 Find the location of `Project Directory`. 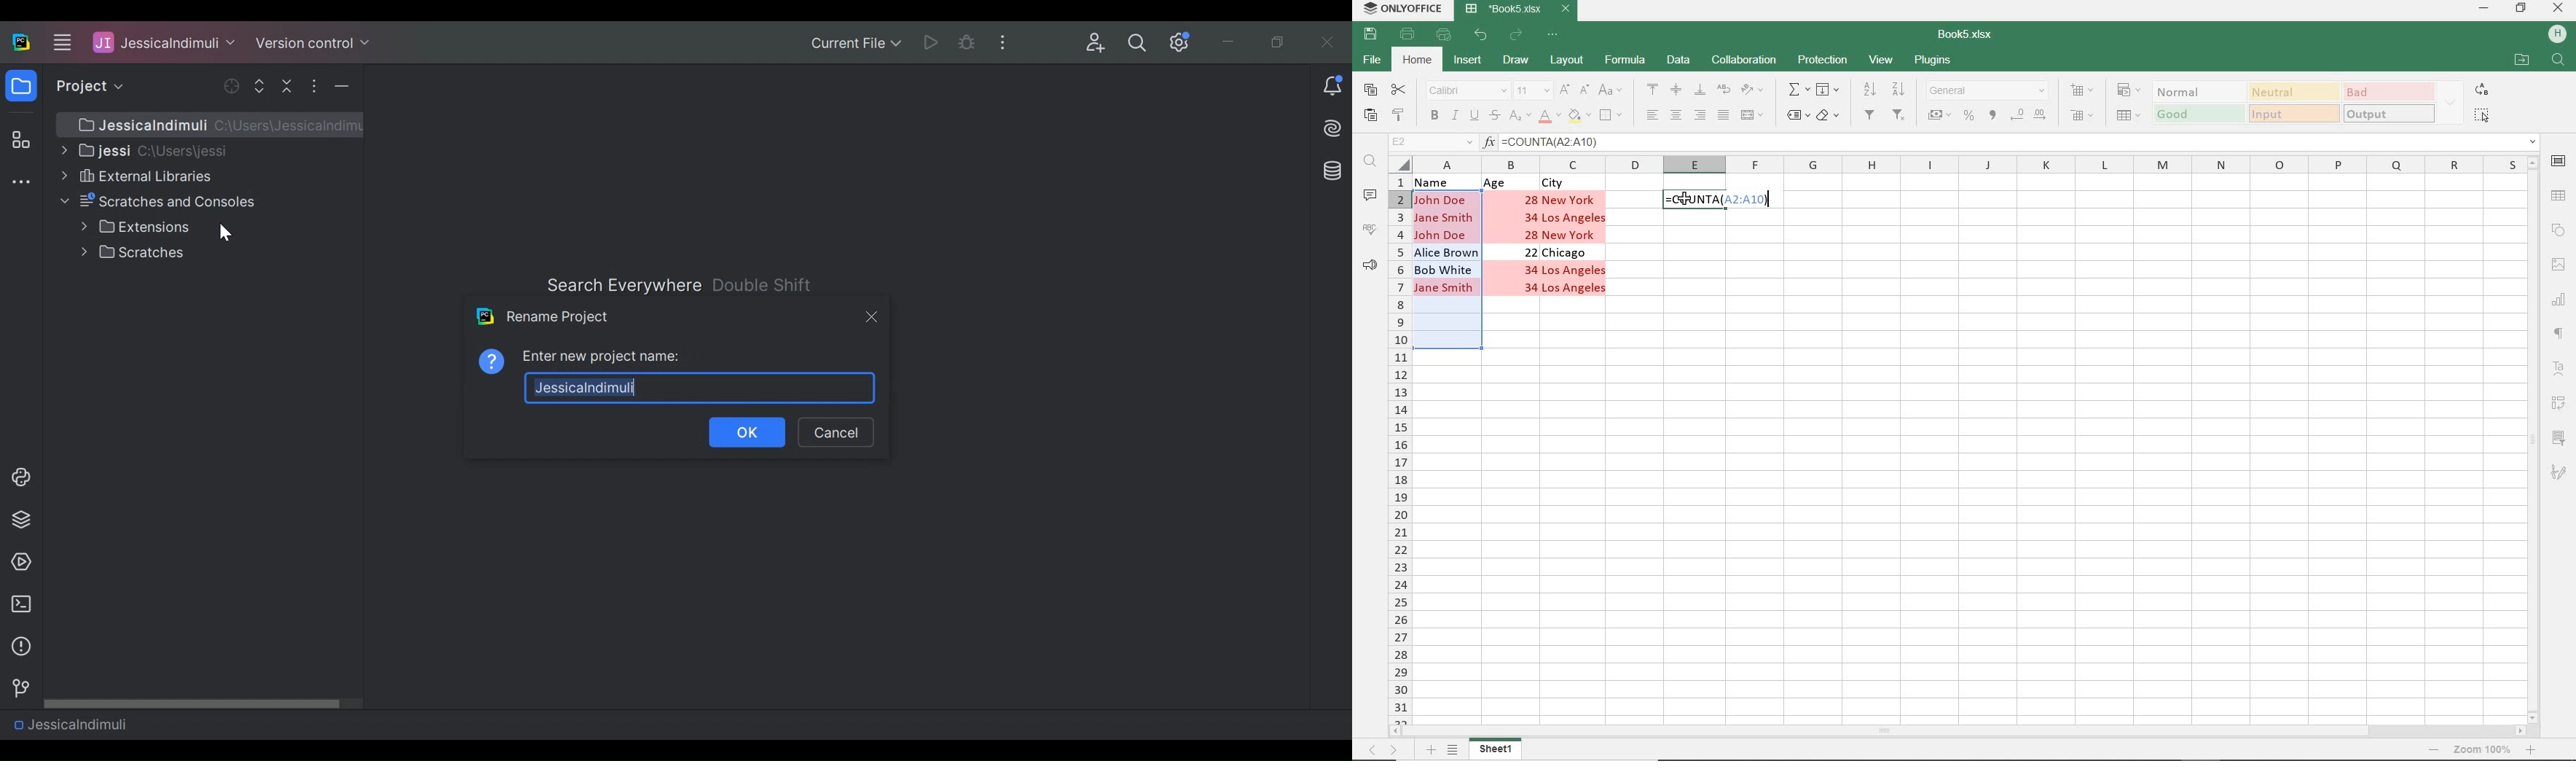

Project Directory is located at coordinates (143, 149).